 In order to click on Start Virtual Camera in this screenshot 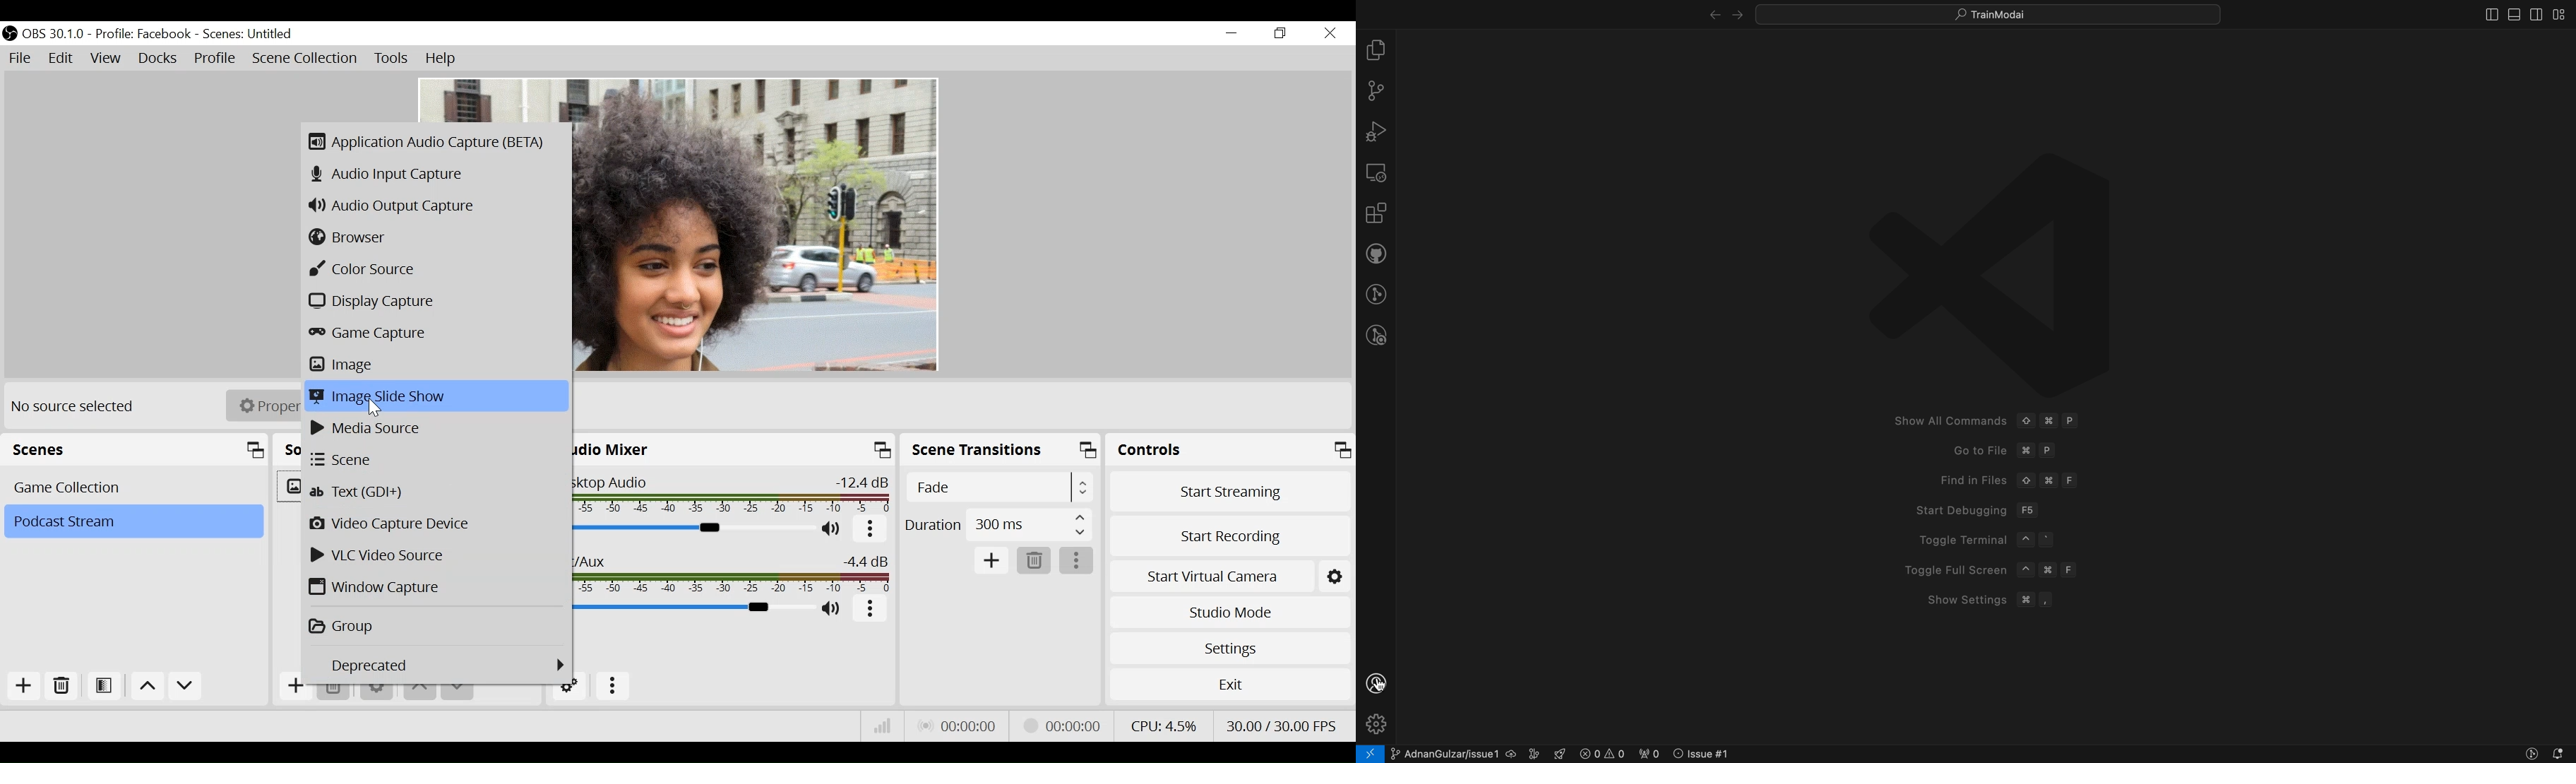, I will do `click(1230, 574)`.